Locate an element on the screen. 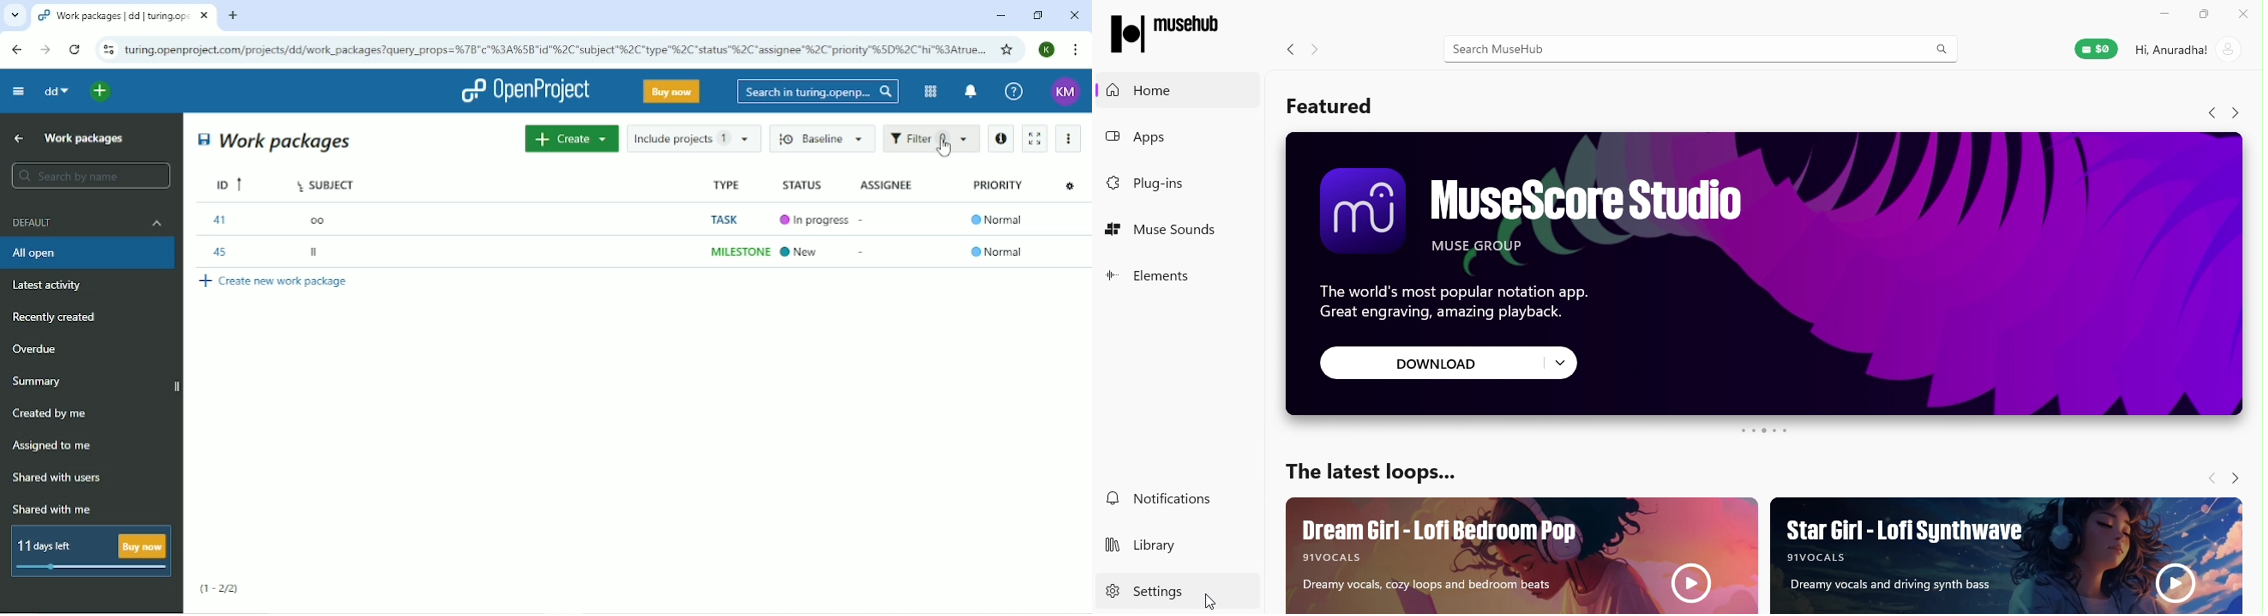 This screenshot has height=616, width=2268. OpenProject is located at coordinates (525, 91).